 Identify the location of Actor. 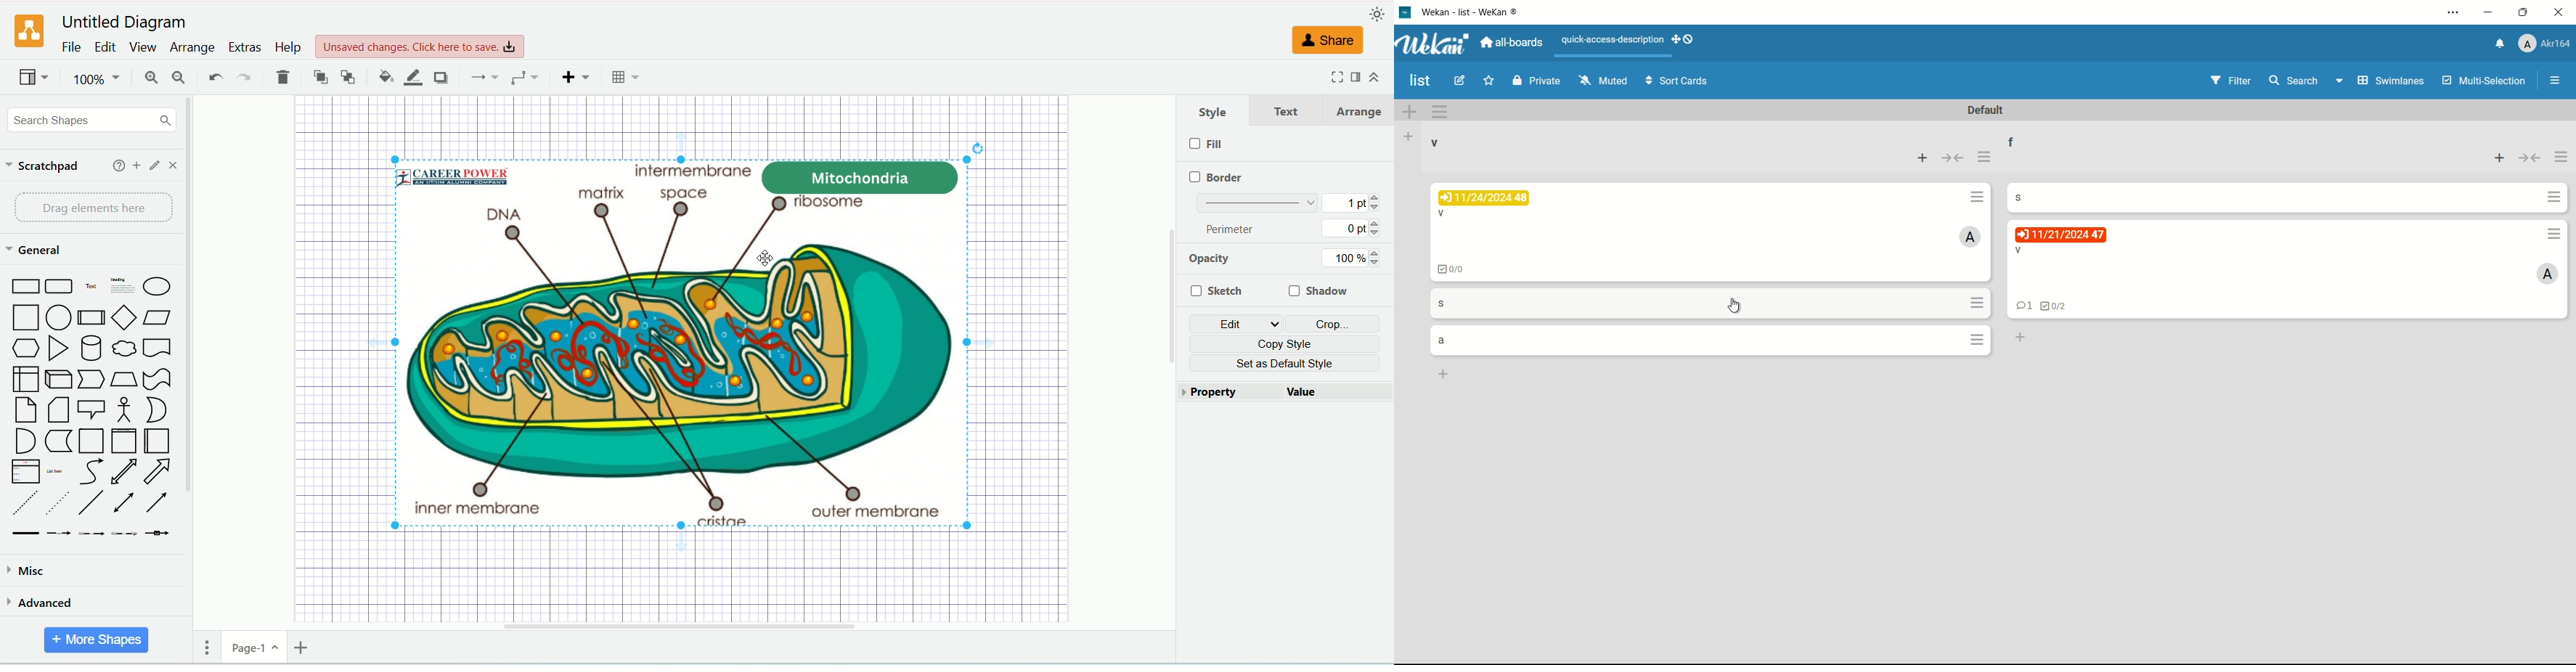
(123, 410).